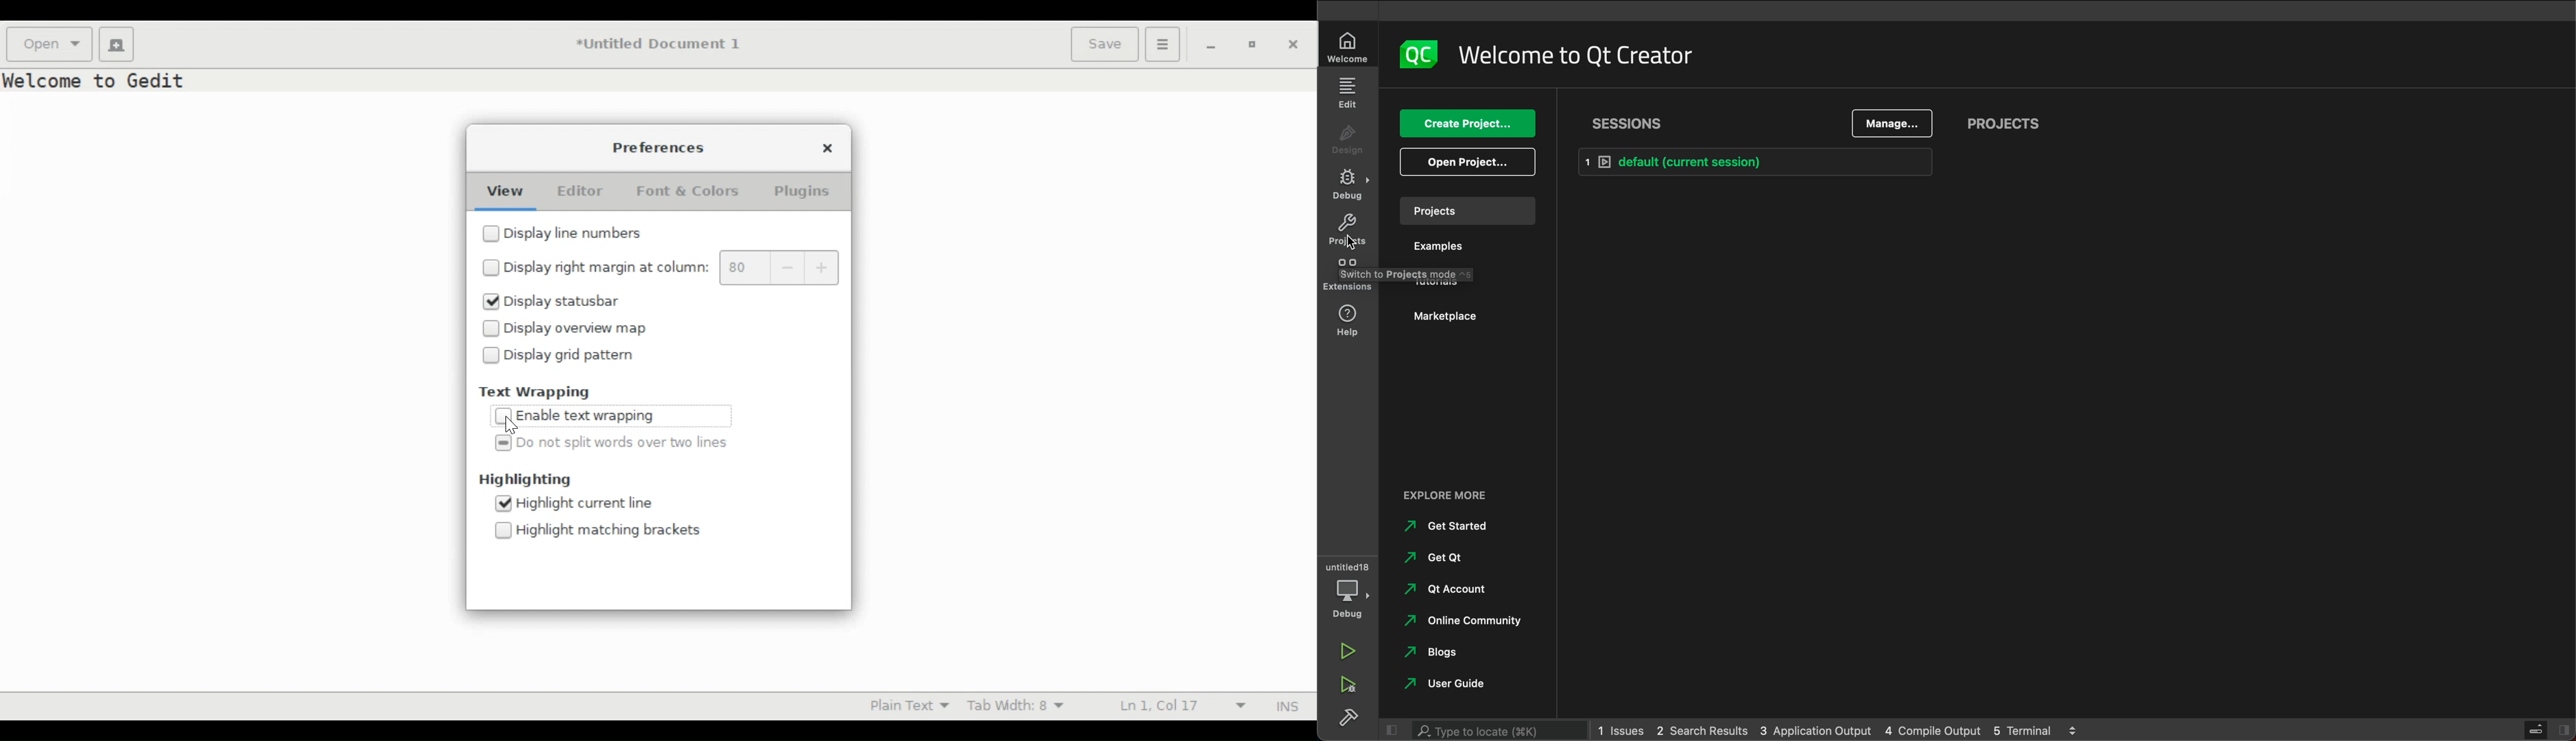 The image size is (2576, 756). Describe the element at coordinates (1766, 164) in the screenshot. I see `default (current session)` at that location.